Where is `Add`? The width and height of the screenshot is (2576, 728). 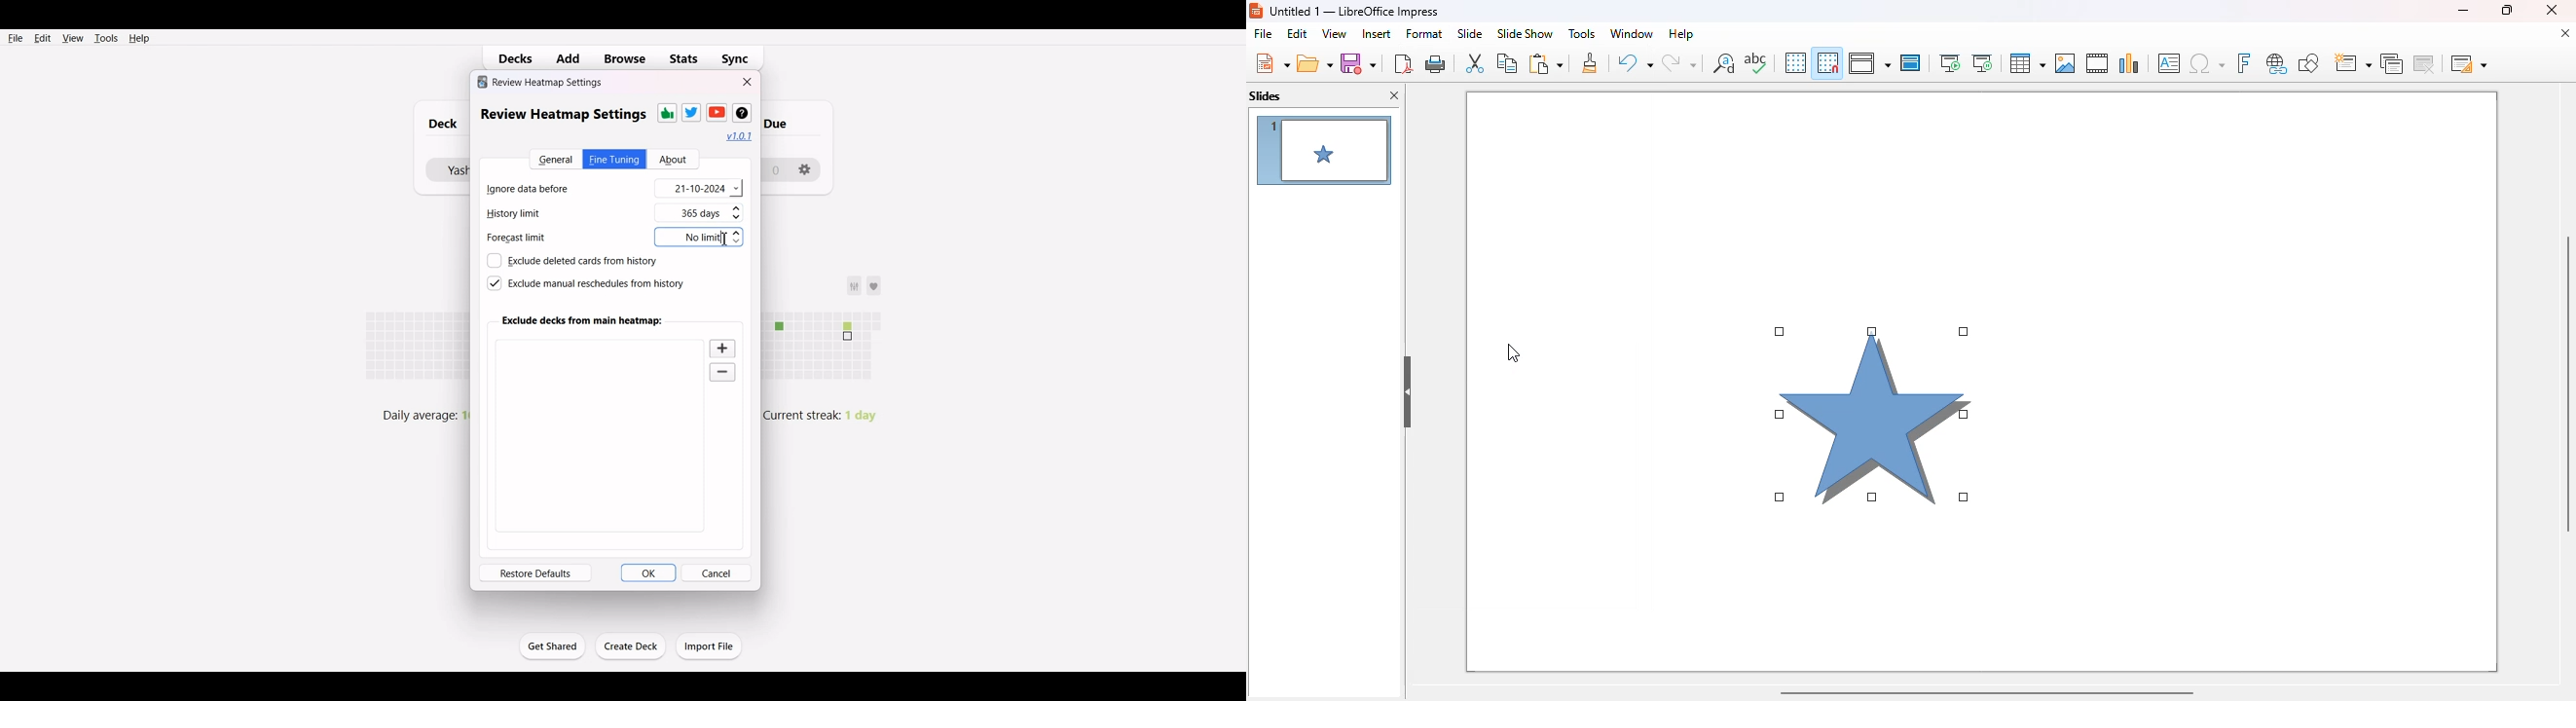
Add is located at coordinates (571, 57).